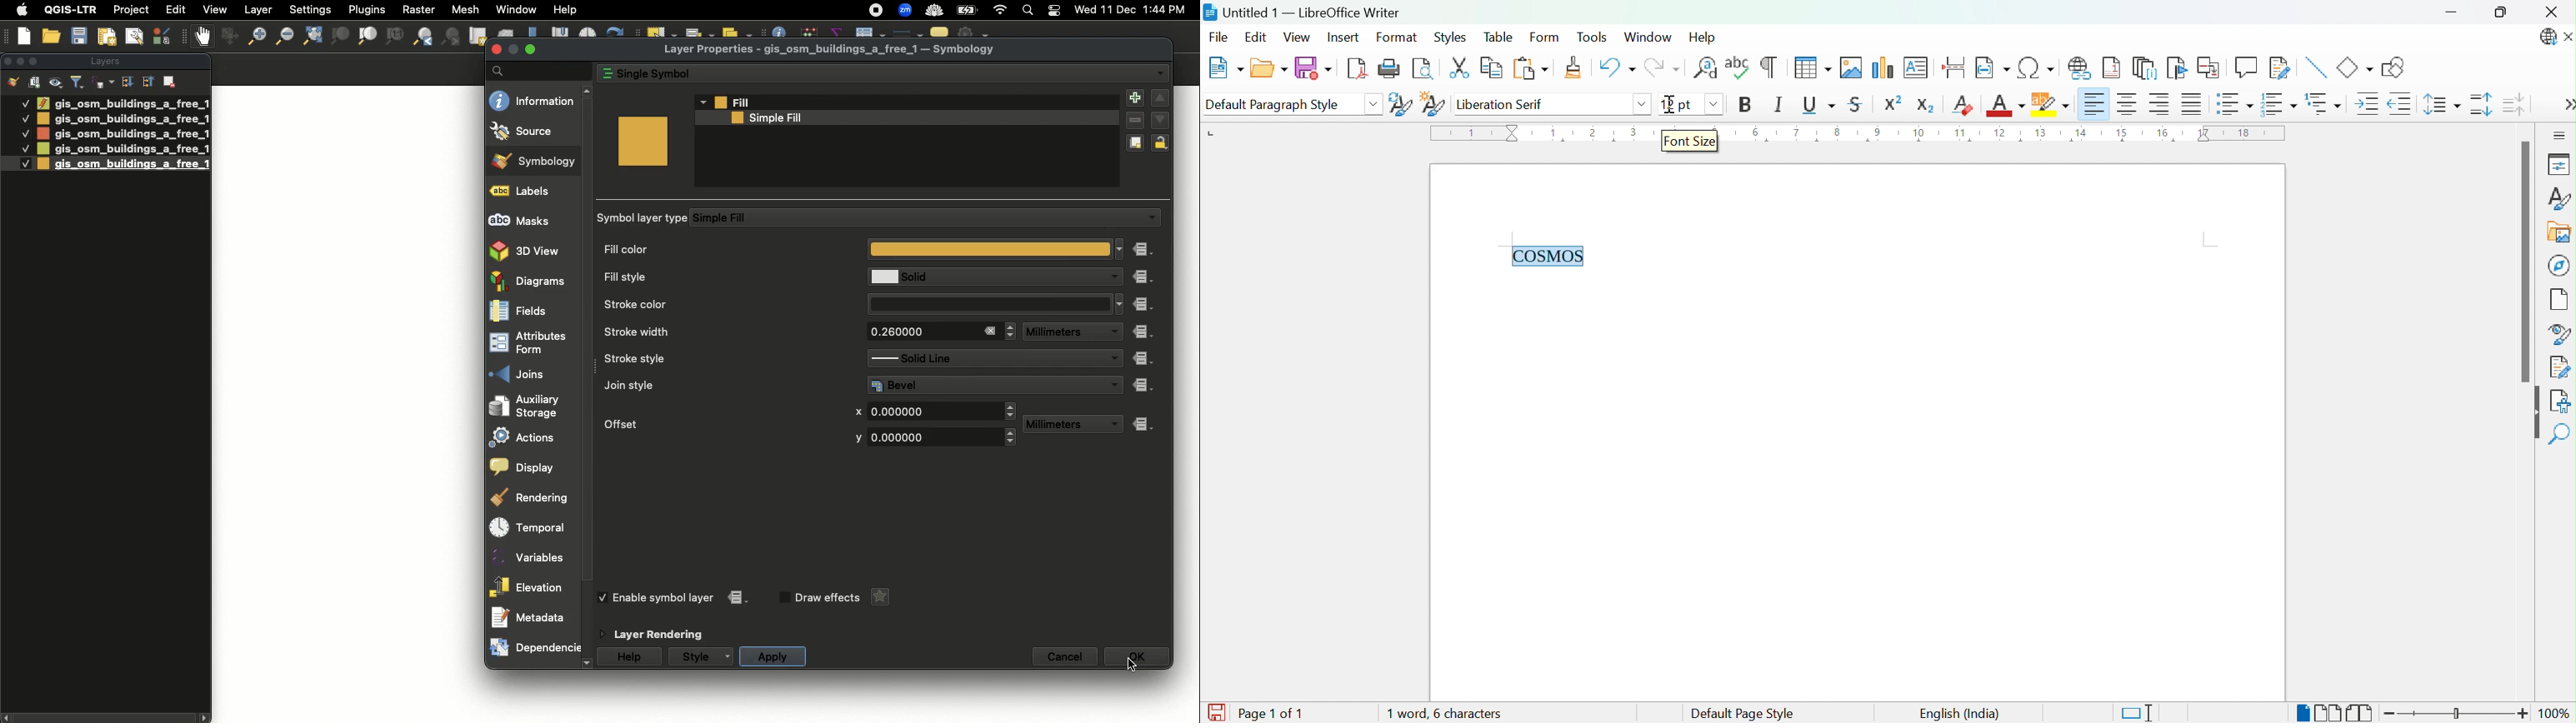 Image resolution: width=2576 pixels, height=728 pixels. What do you see at coordinates (1144, 423) in the screenshot?
I see `` at bounding box center [1144, 423].